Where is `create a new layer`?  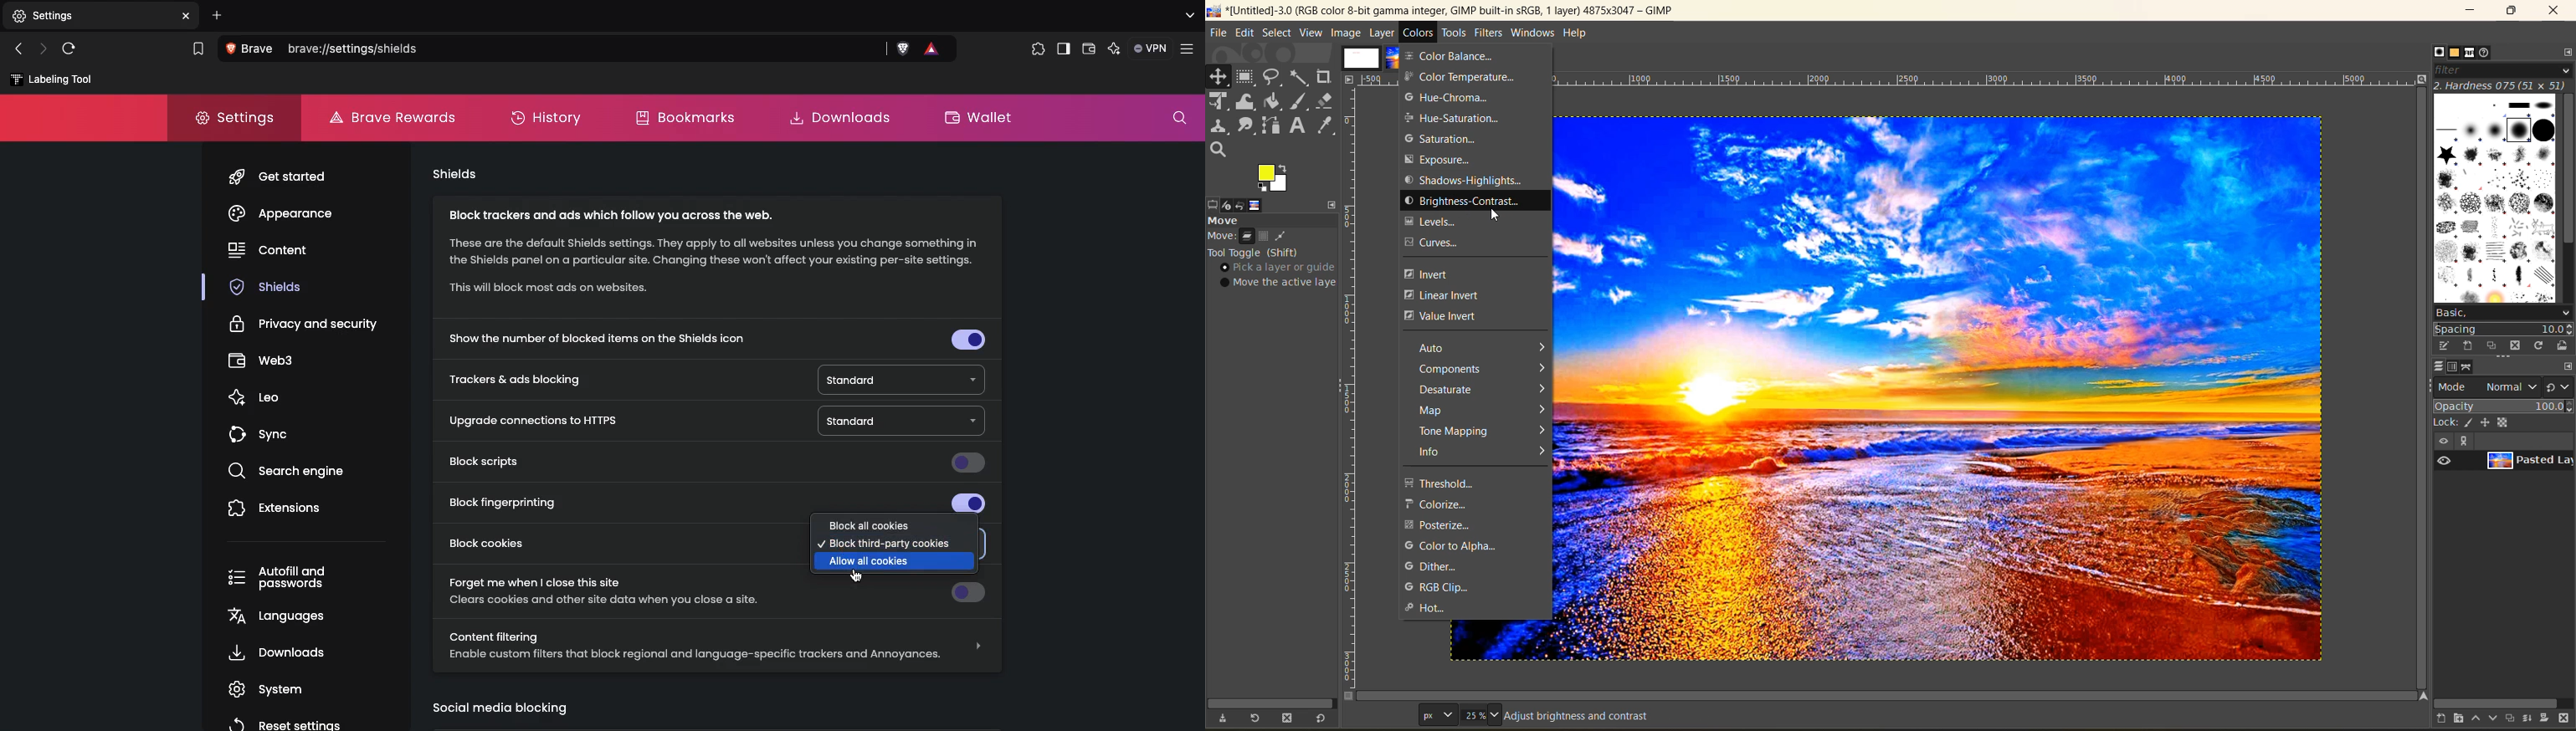
create a new layer is located at coordinates (2447, 720).